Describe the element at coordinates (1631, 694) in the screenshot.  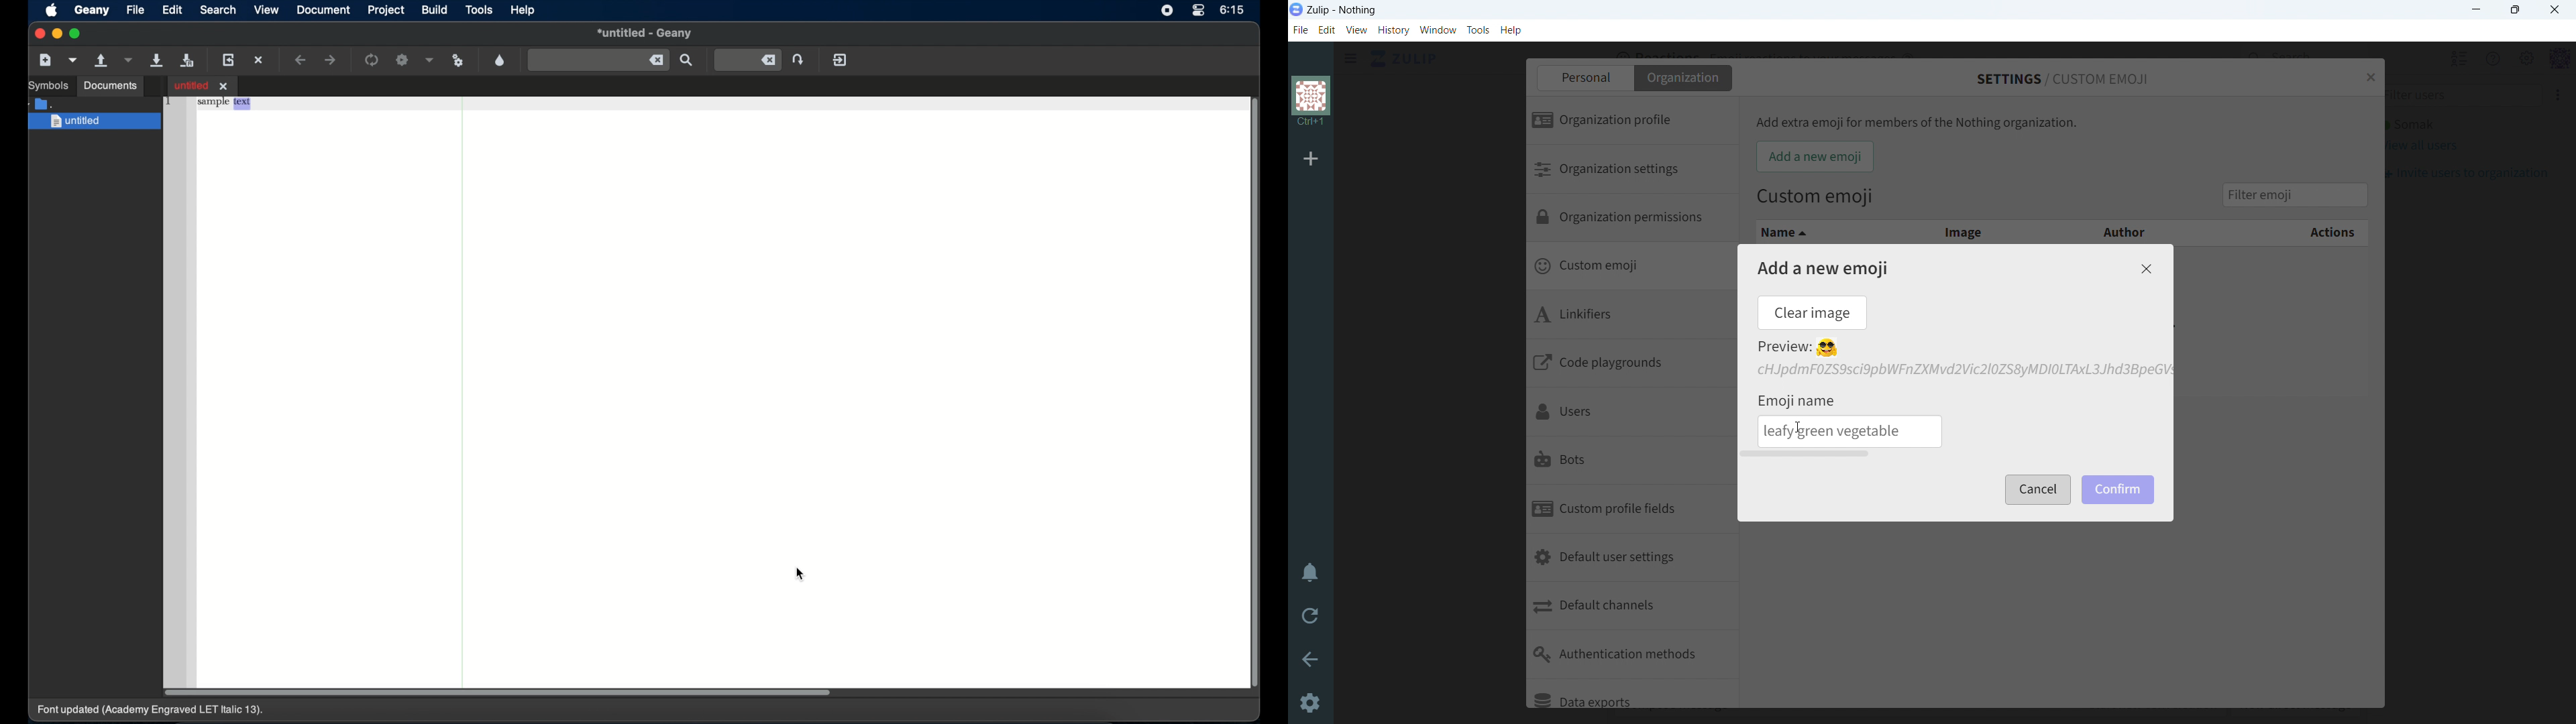
I see `data exports` at that location.